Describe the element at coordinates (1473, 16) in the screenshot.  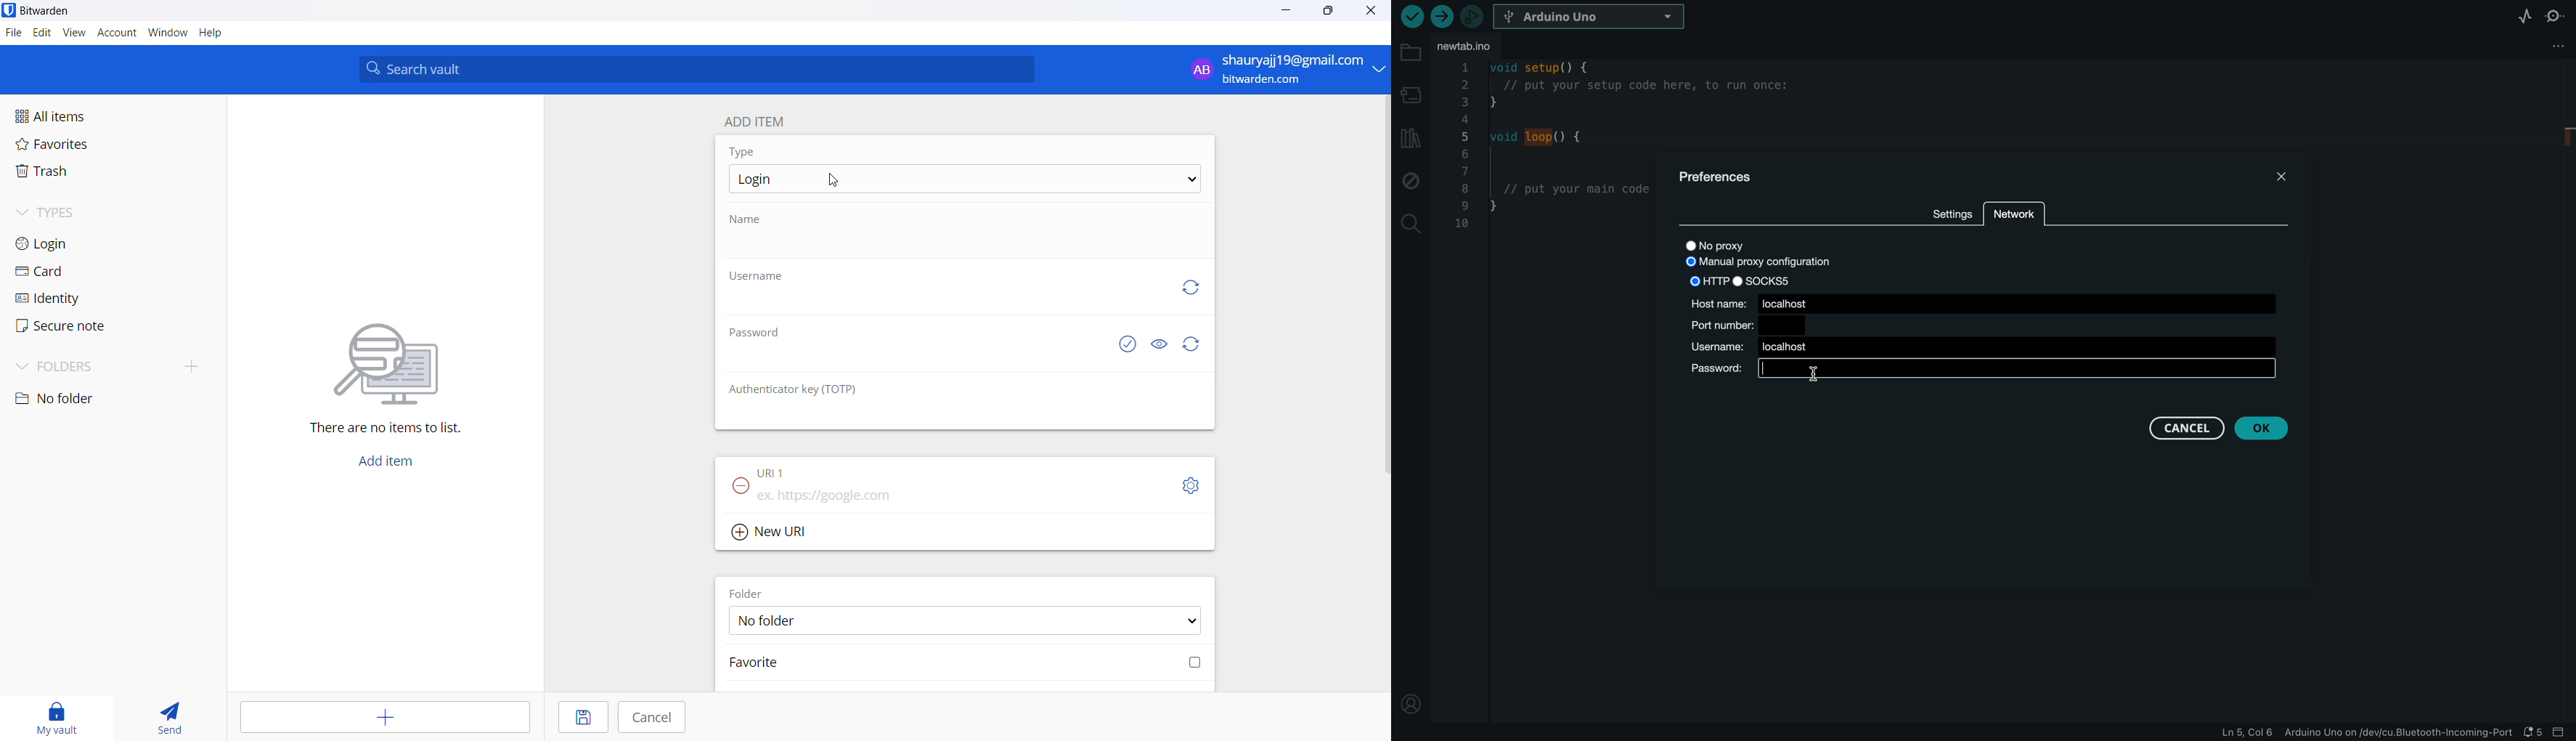
I see `debugger` at that location.